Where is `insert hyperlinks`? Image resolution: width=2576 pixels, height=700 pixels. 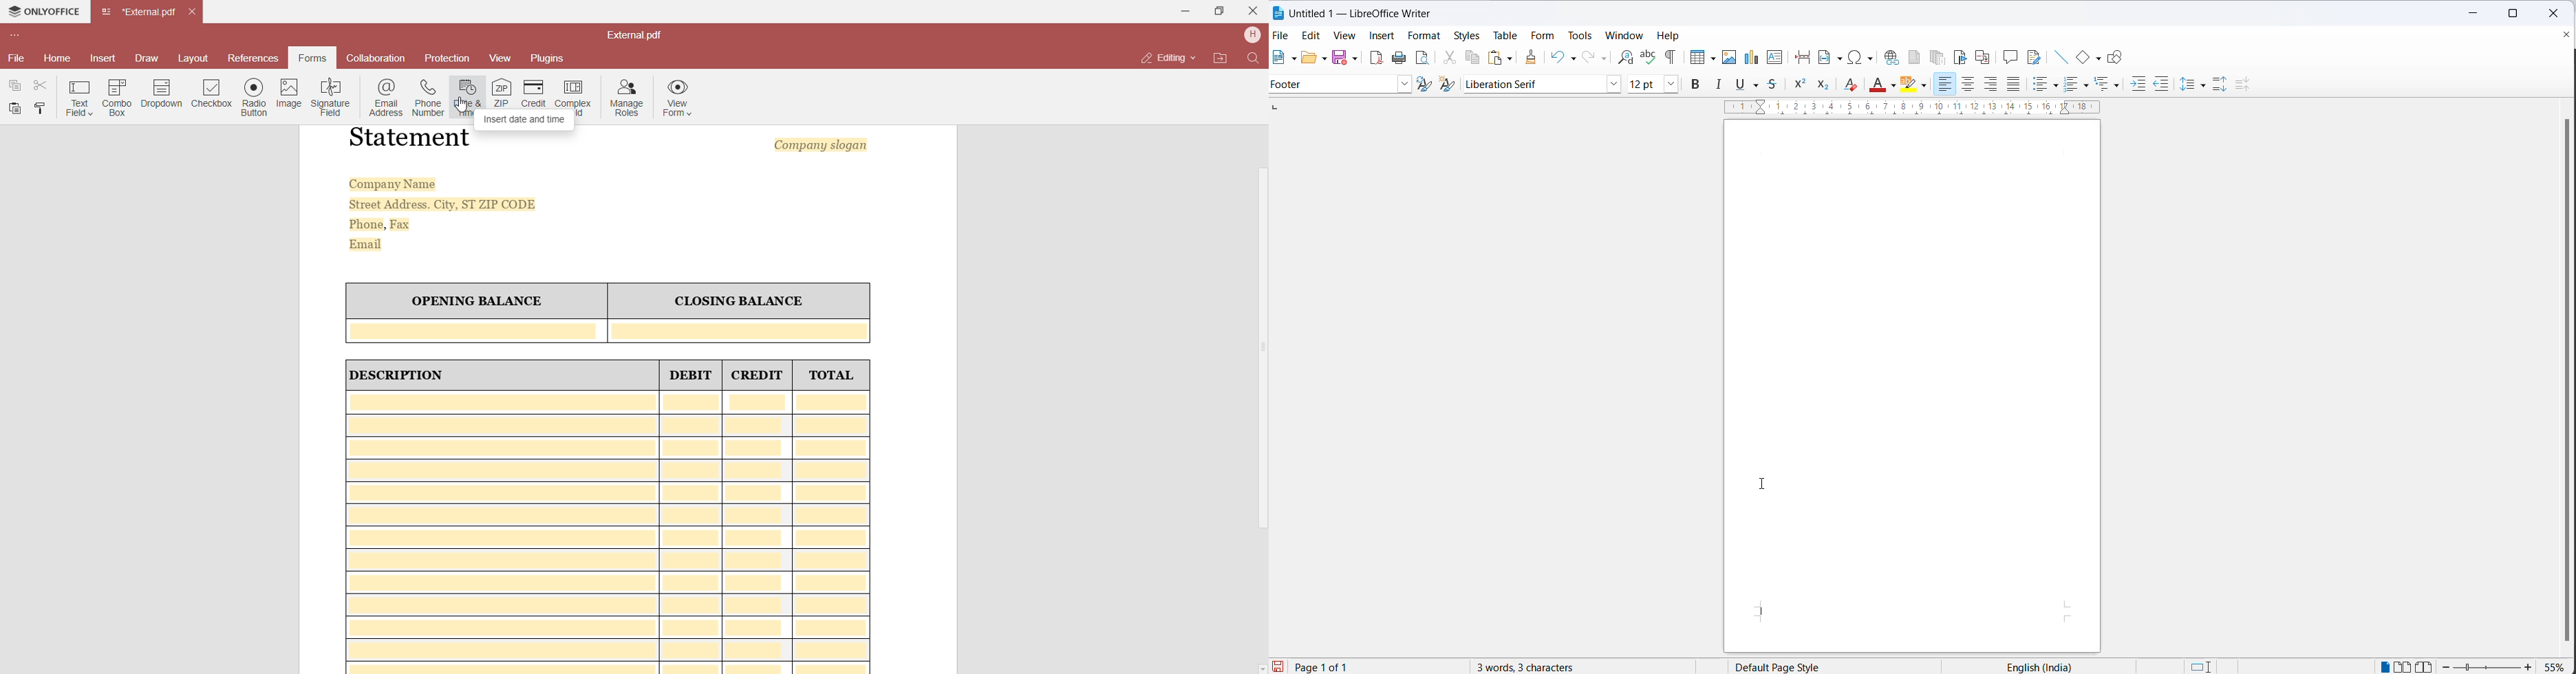 insert hyperlinks is located at coordinates (1893, 58).